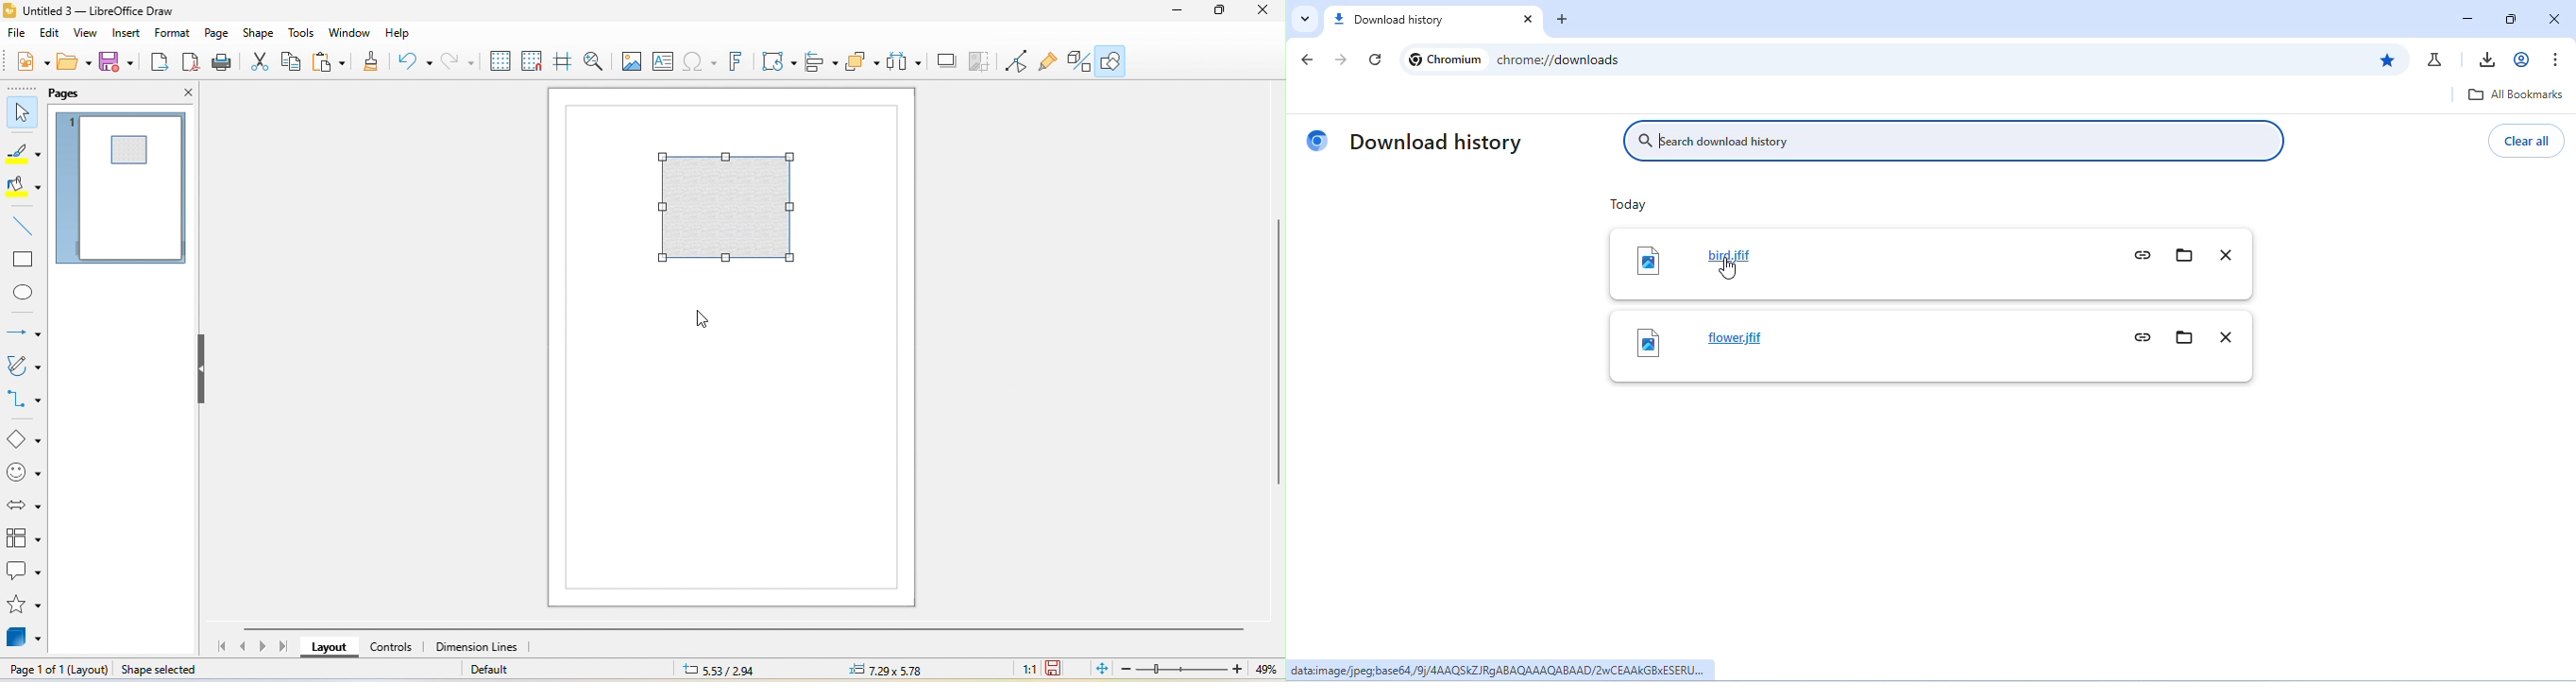 The height and width of the screenshot is (700, 2576). Describe the element at coordinates (864, 64) in the screenshot. I see `arrange` at that location.